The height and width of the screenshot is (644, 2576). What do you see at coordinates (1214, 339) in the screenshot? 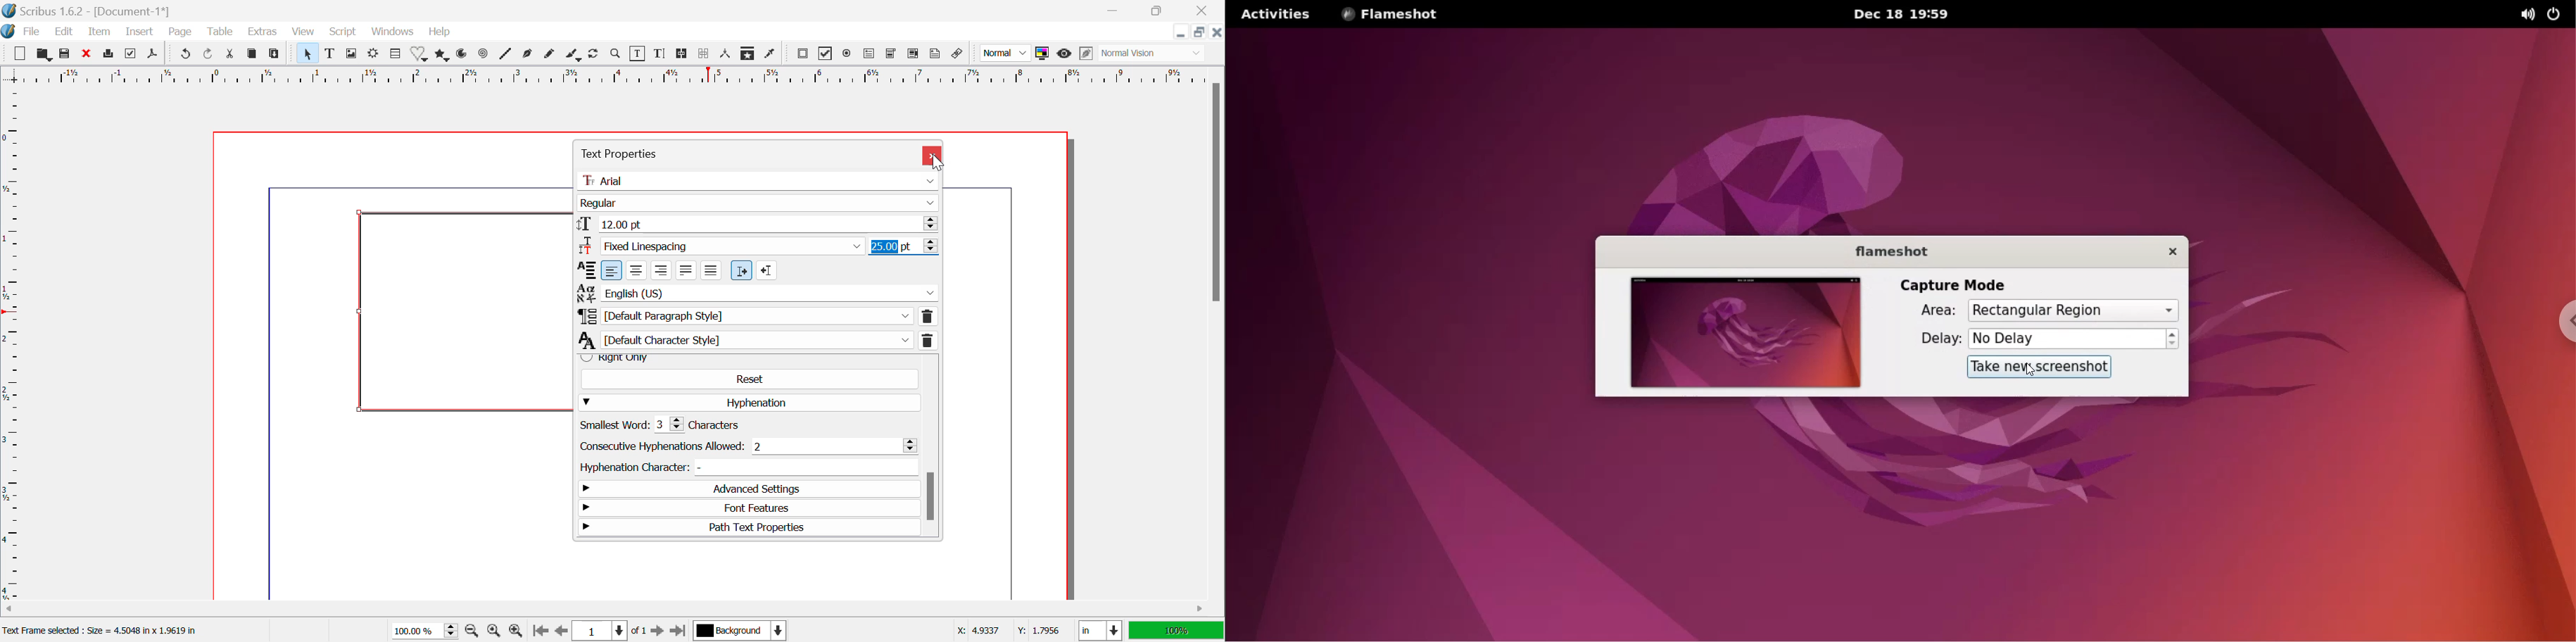
I see `Vertical Scroll Bar` at bounding box center [1214, 339].